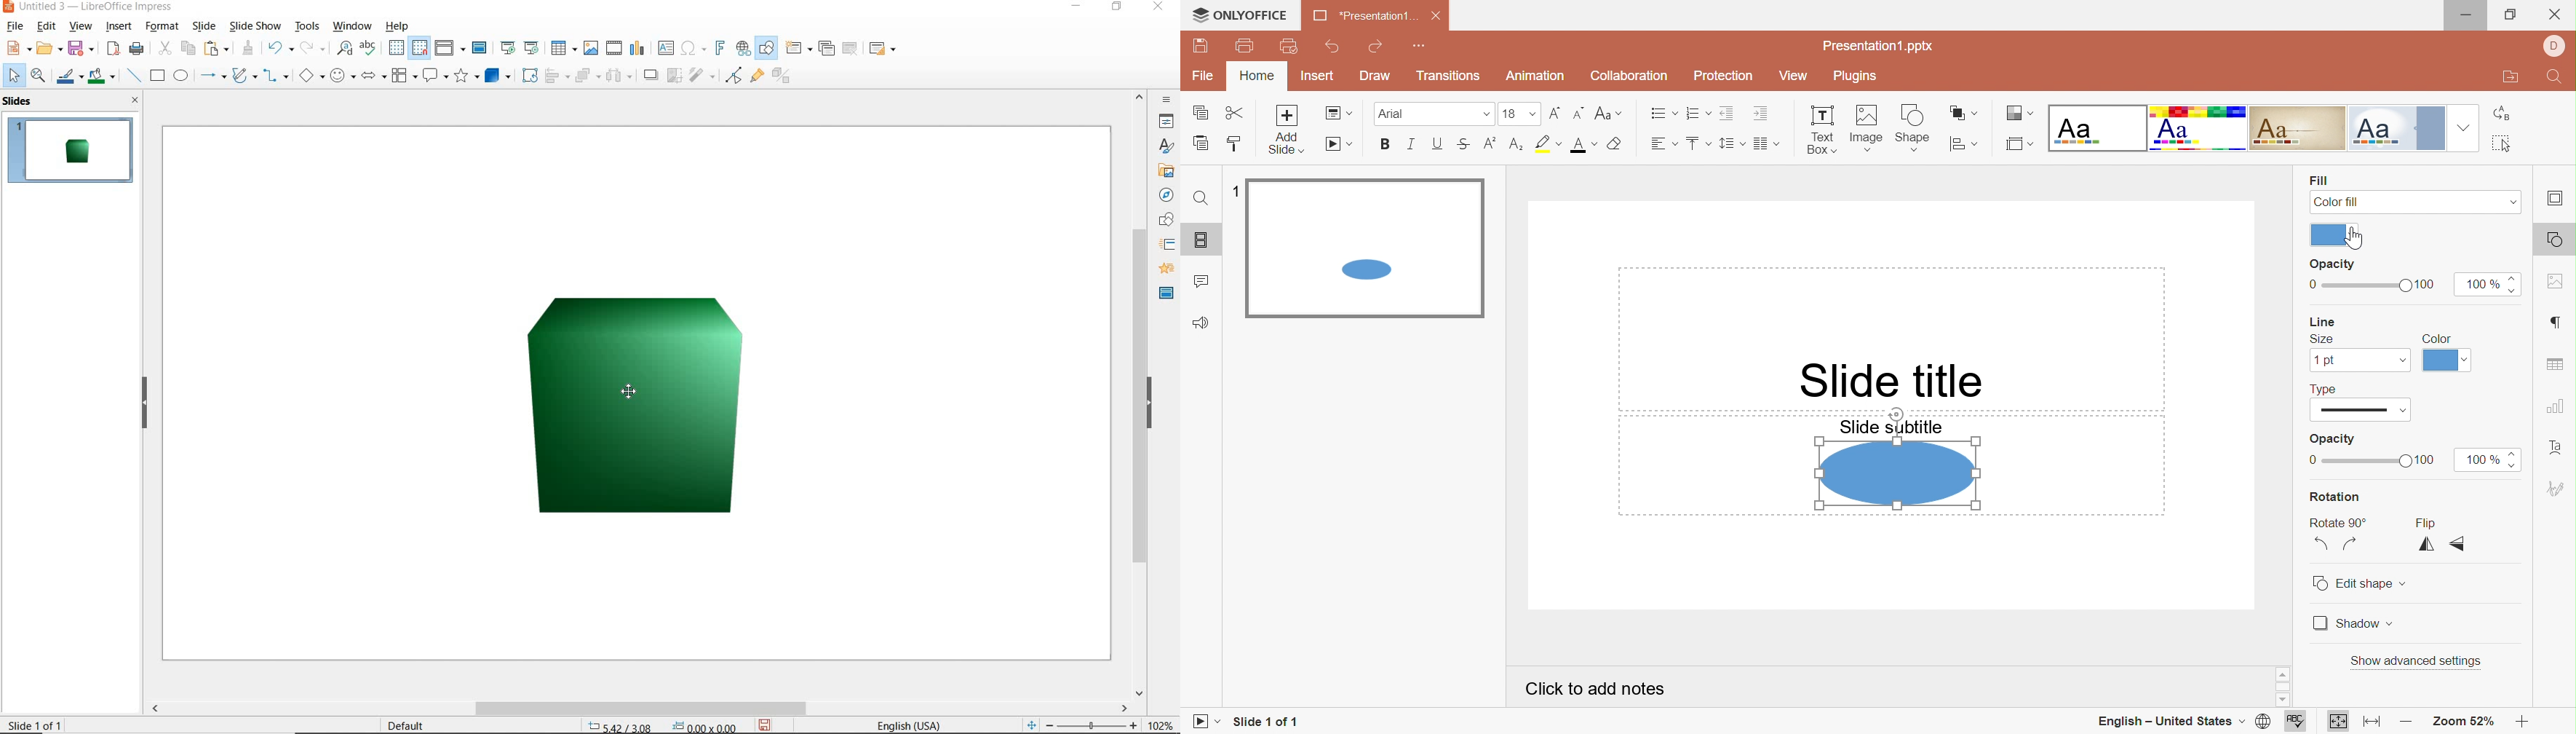 This screenshot has width=2576, height=756. I want to click on Drop down, so click(2464, 128).